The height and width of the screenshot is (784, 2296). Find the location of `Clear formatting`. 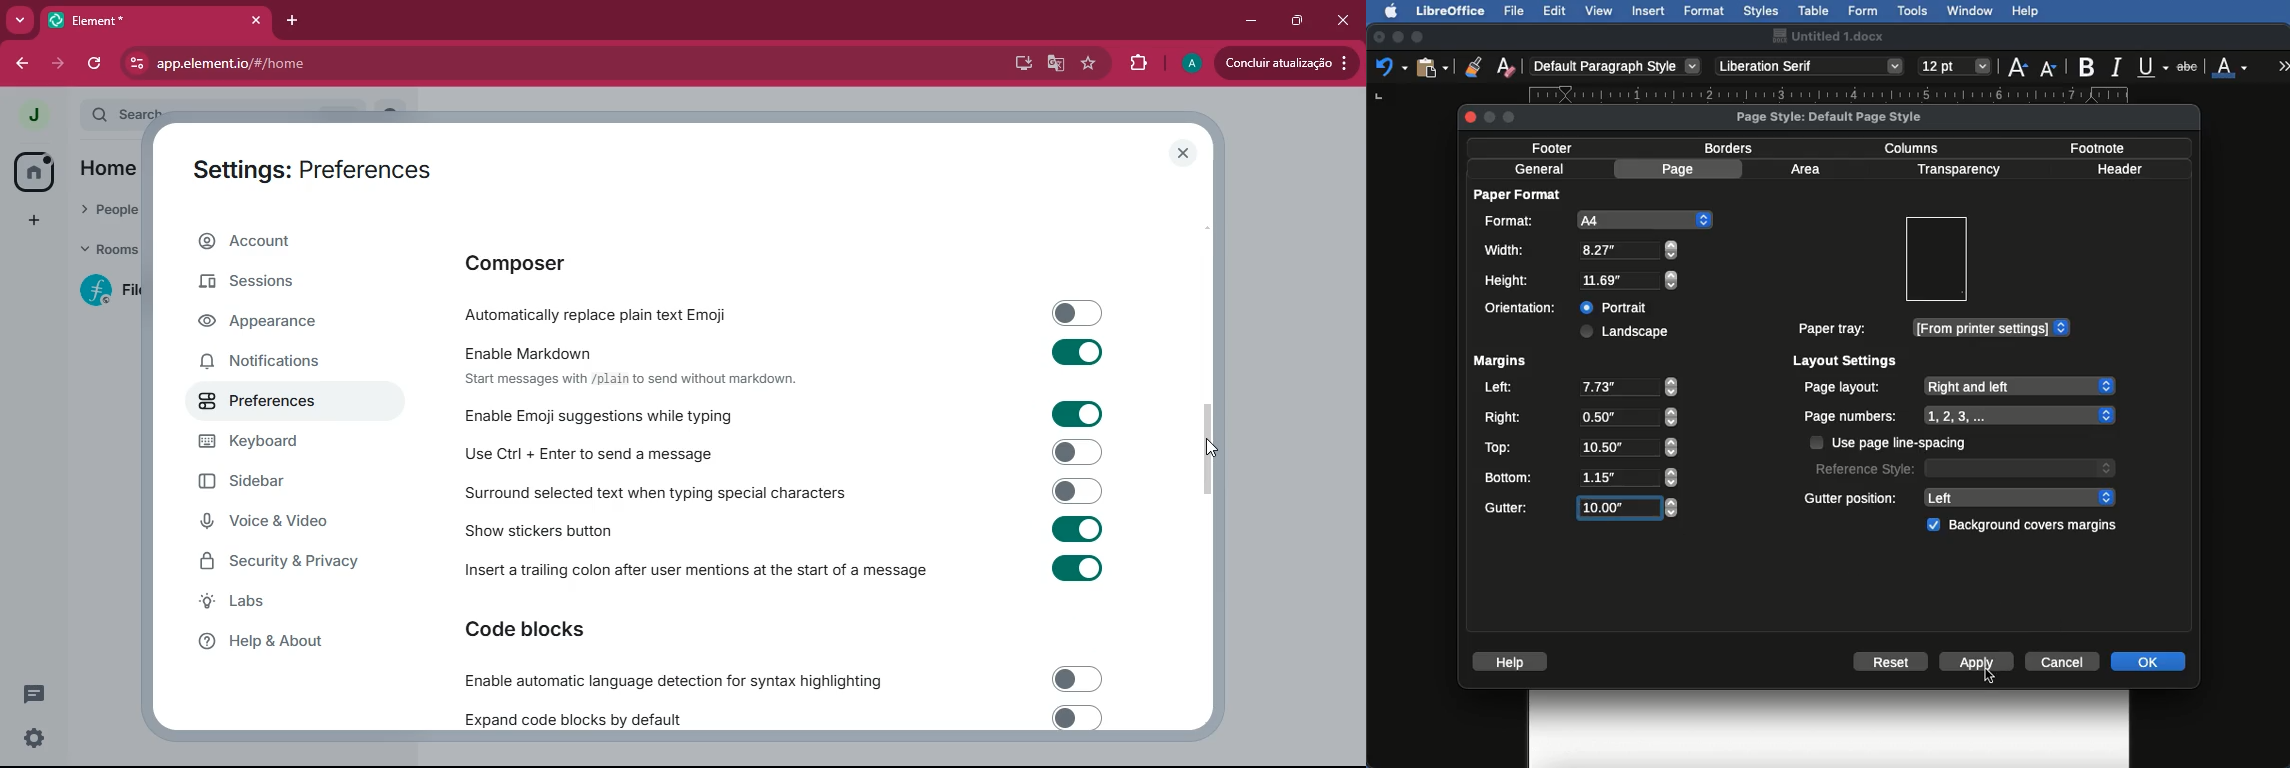

Clear formatting is located at coordinates (1506, 65).